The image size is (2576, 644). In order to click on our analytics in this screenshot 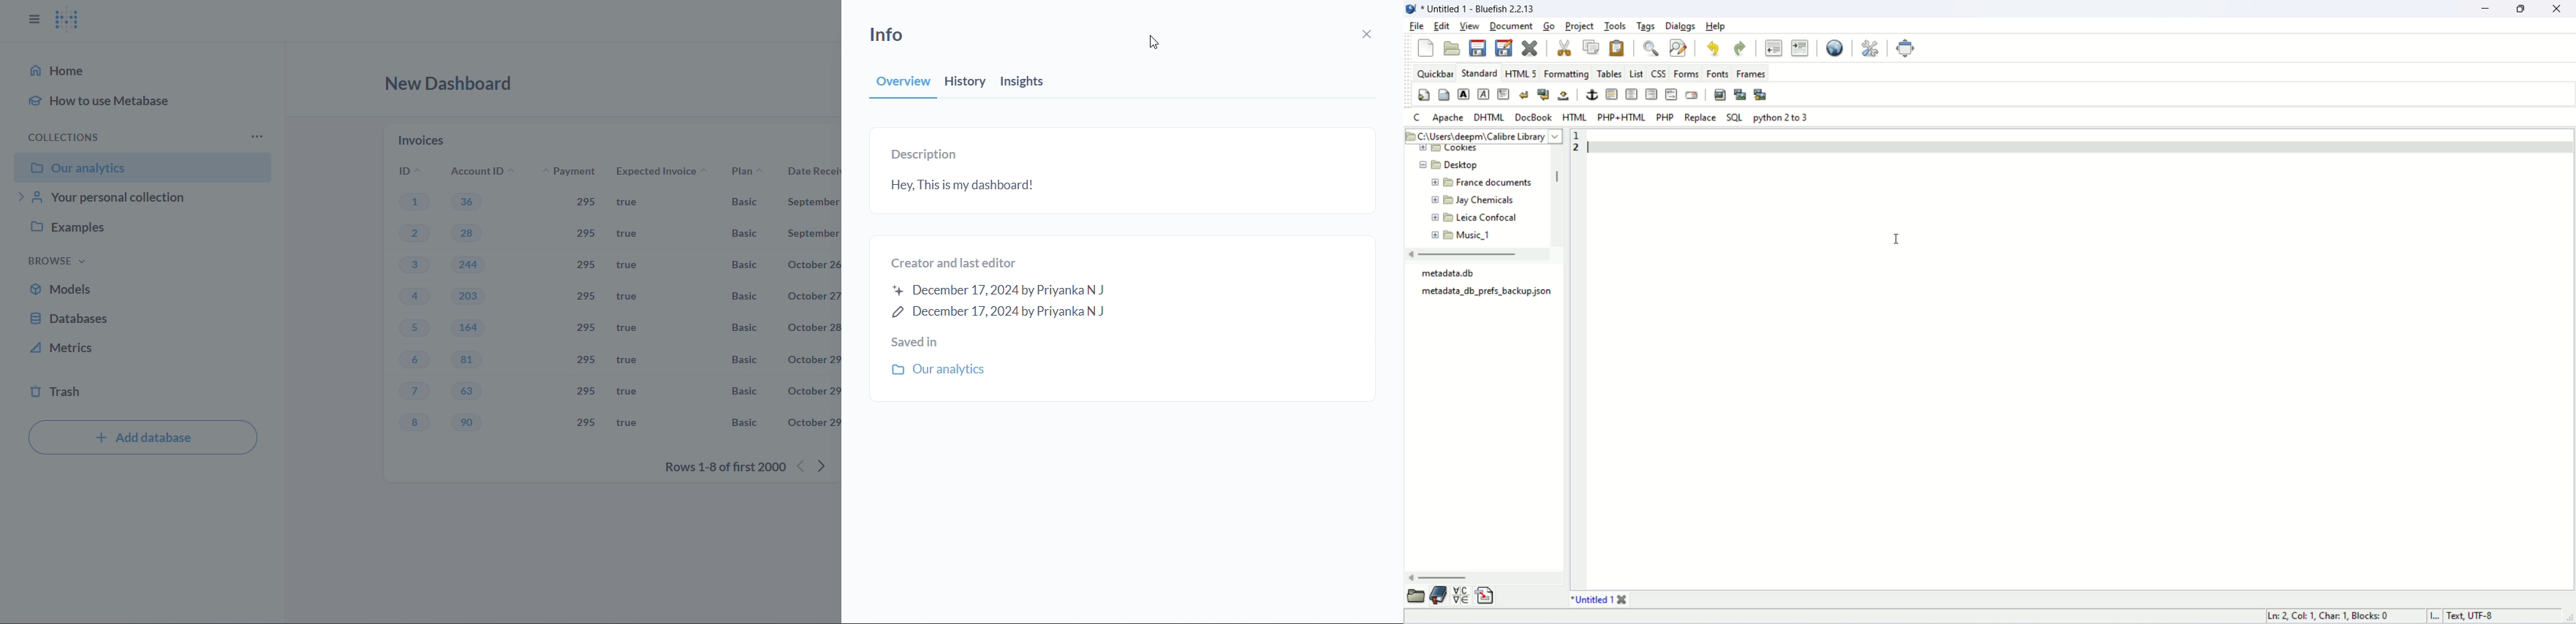, I will do `click(944, 369)`.